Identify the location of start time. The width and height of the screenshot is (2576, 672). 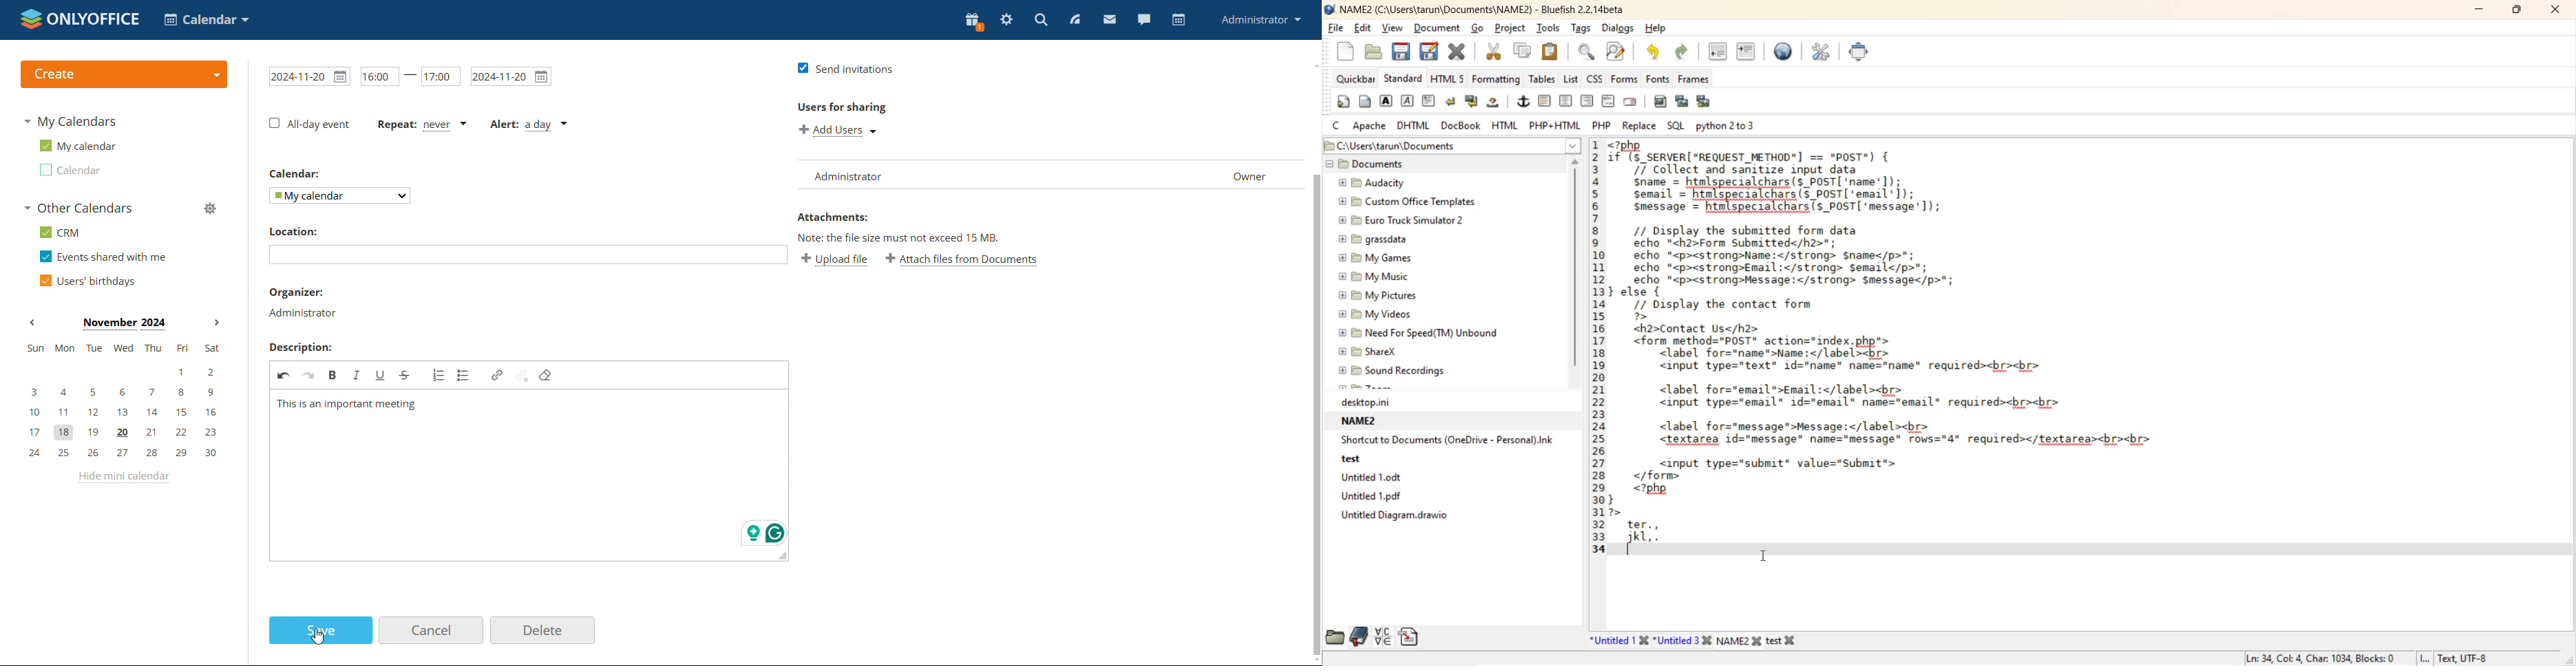
(380, 76).